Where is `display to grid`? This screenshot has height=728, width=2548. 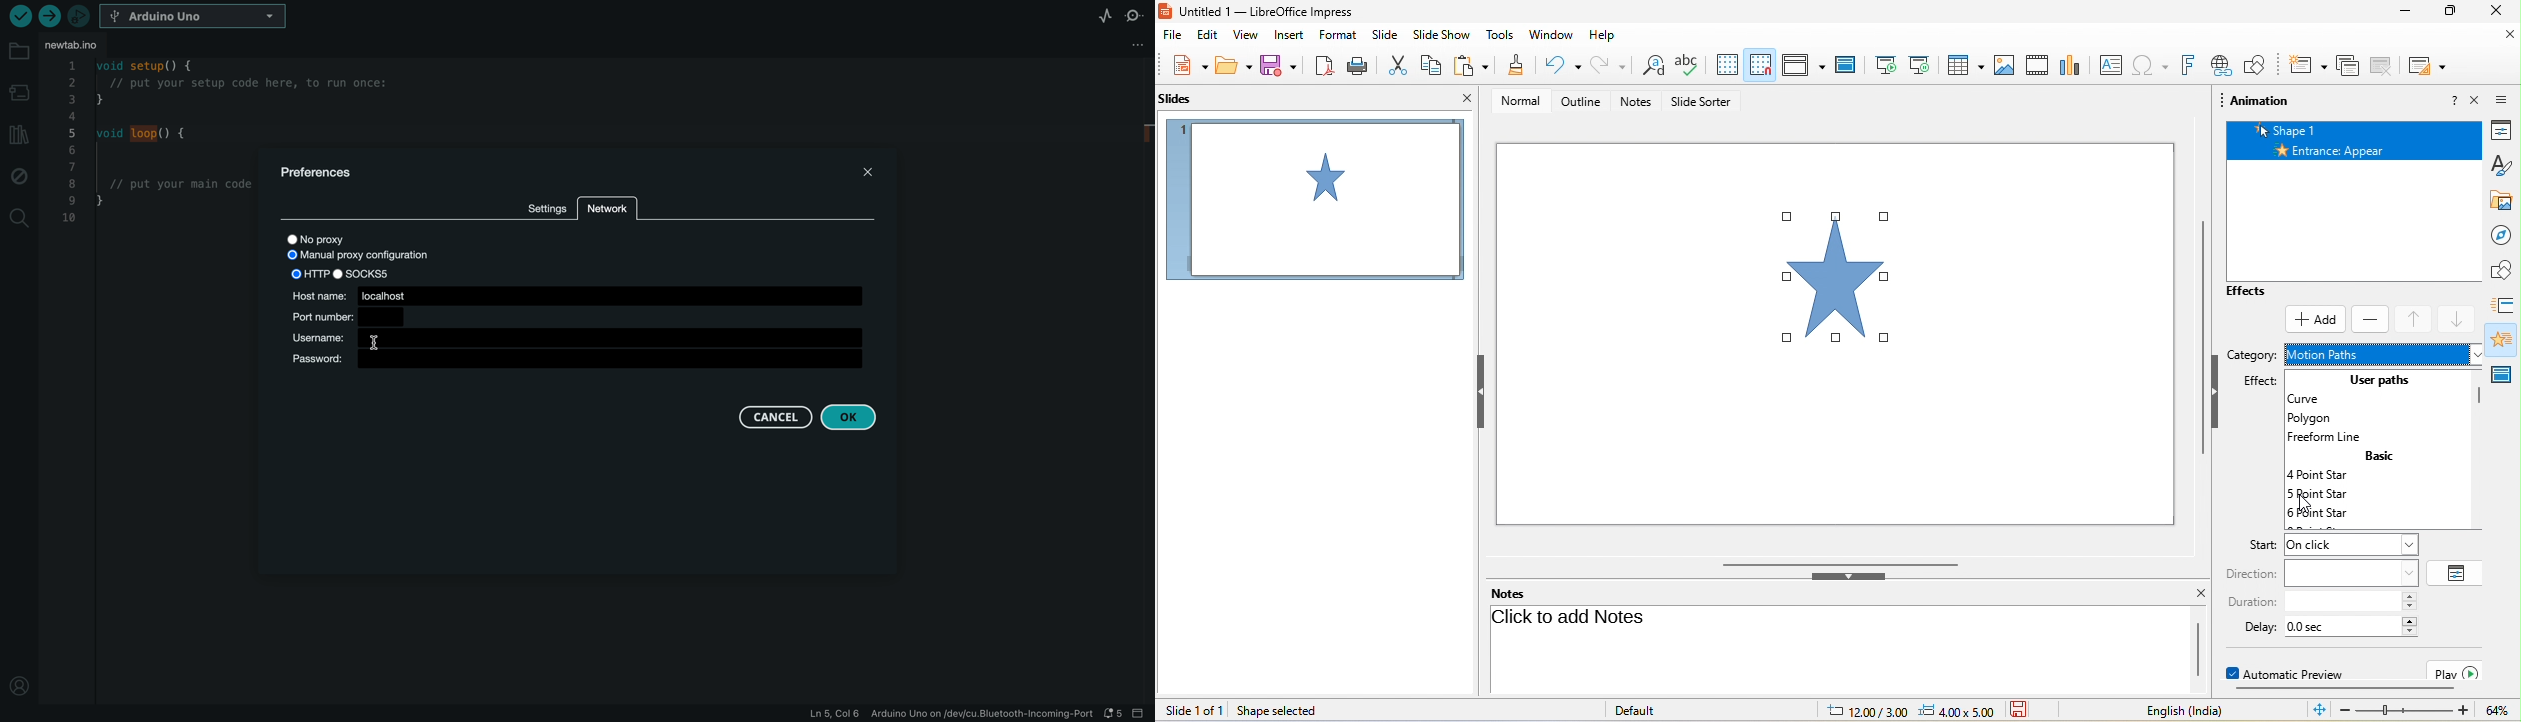 display to grid is located at coordinates (1730, 63).